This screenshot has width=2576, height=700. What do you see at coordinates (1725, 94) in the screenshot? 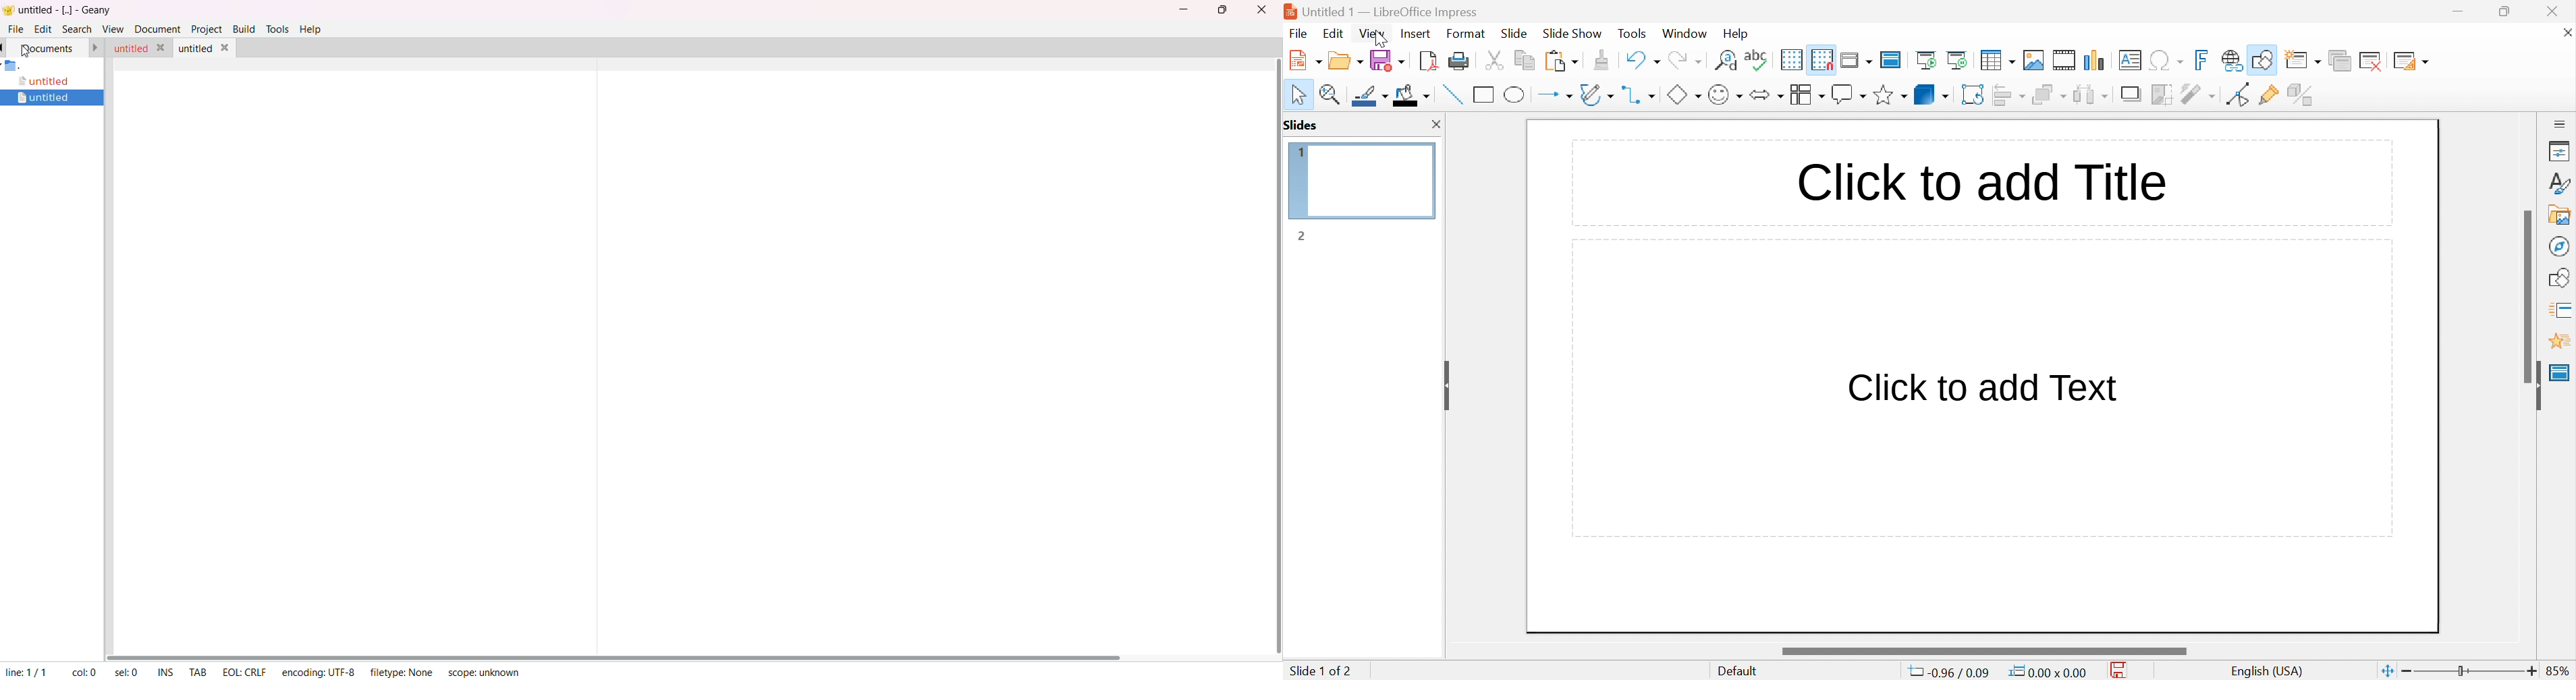
I see `symbol shapes` at bounding box center [1725, 94].